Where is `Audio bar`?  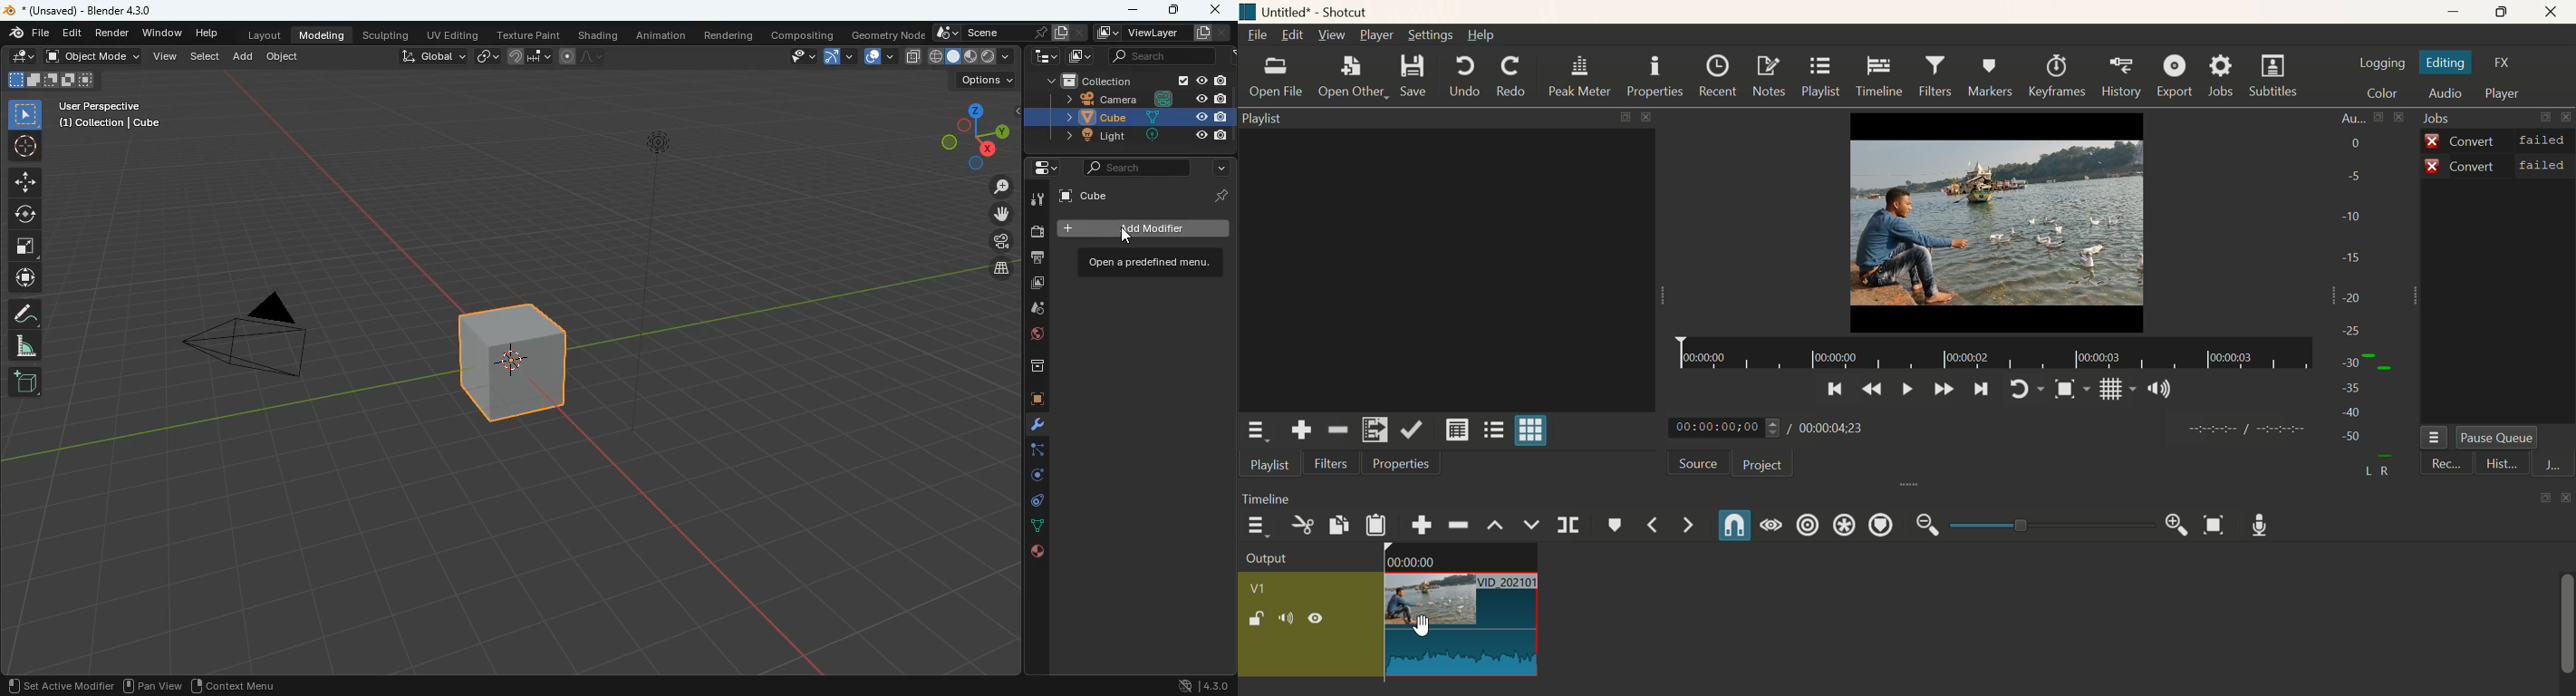 Audio bar is located at coordinates (2363, 296).